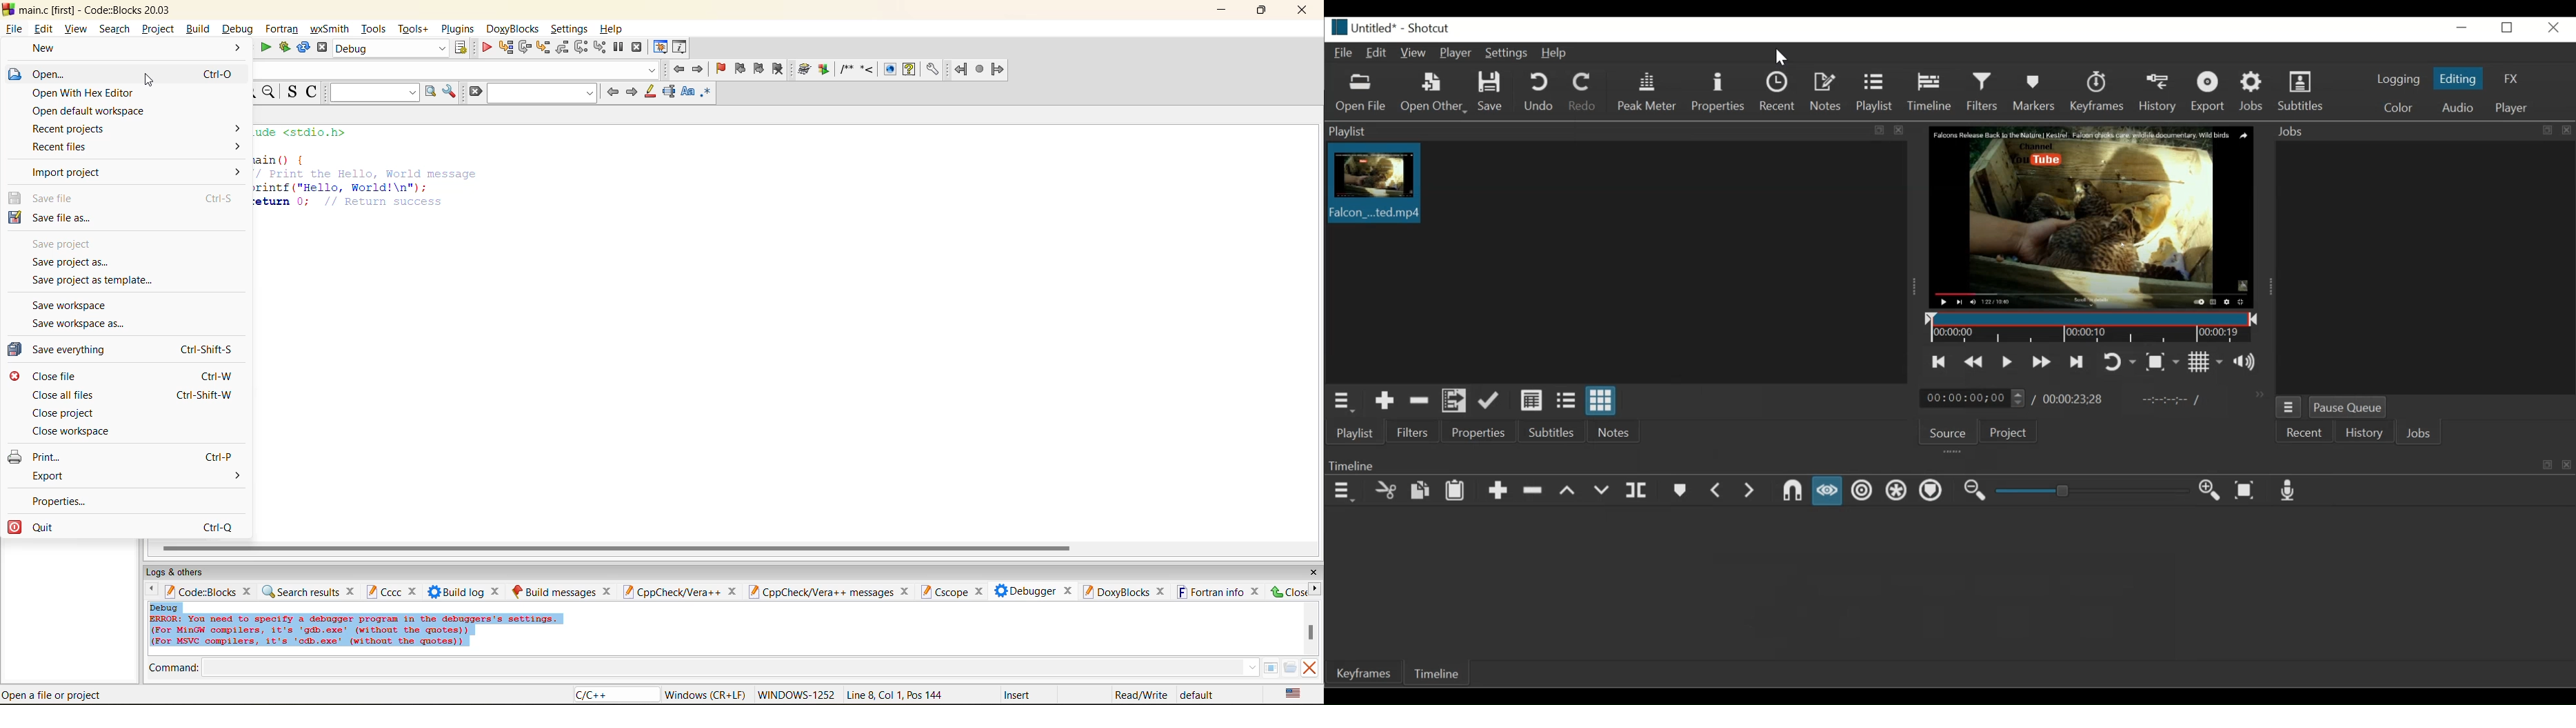 The height and width of the screenshot is (728, 2576). I want to click on Settings, so click(1507, 54).